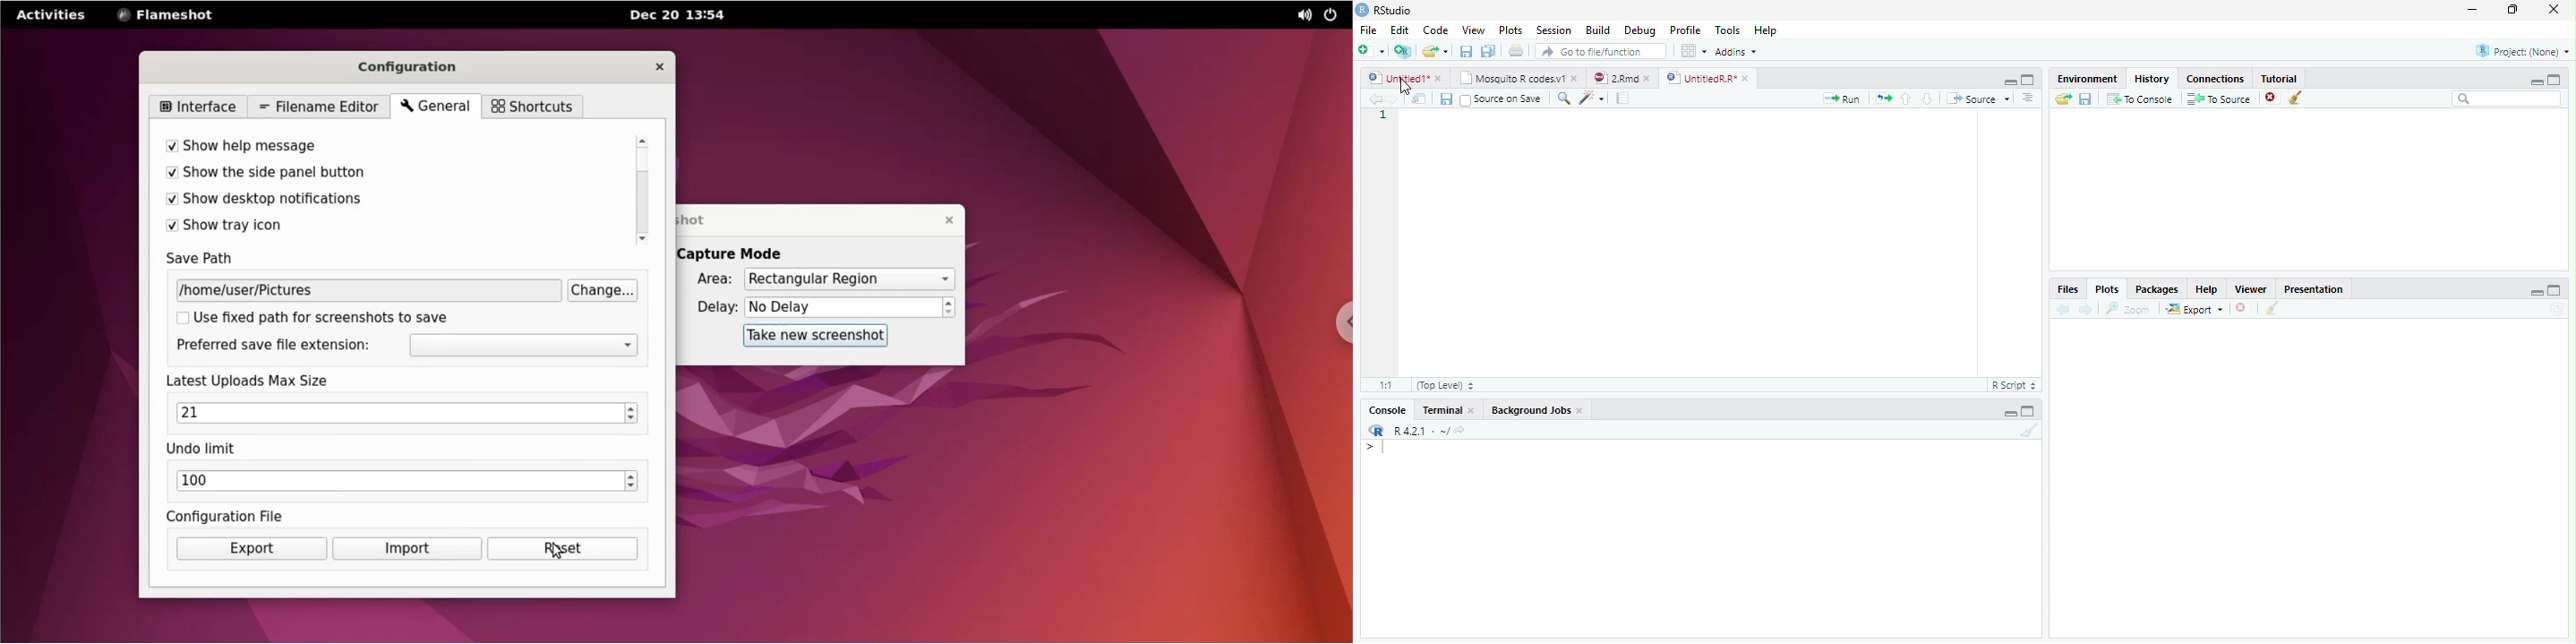  I want to click on To source, so click(2221, 100).